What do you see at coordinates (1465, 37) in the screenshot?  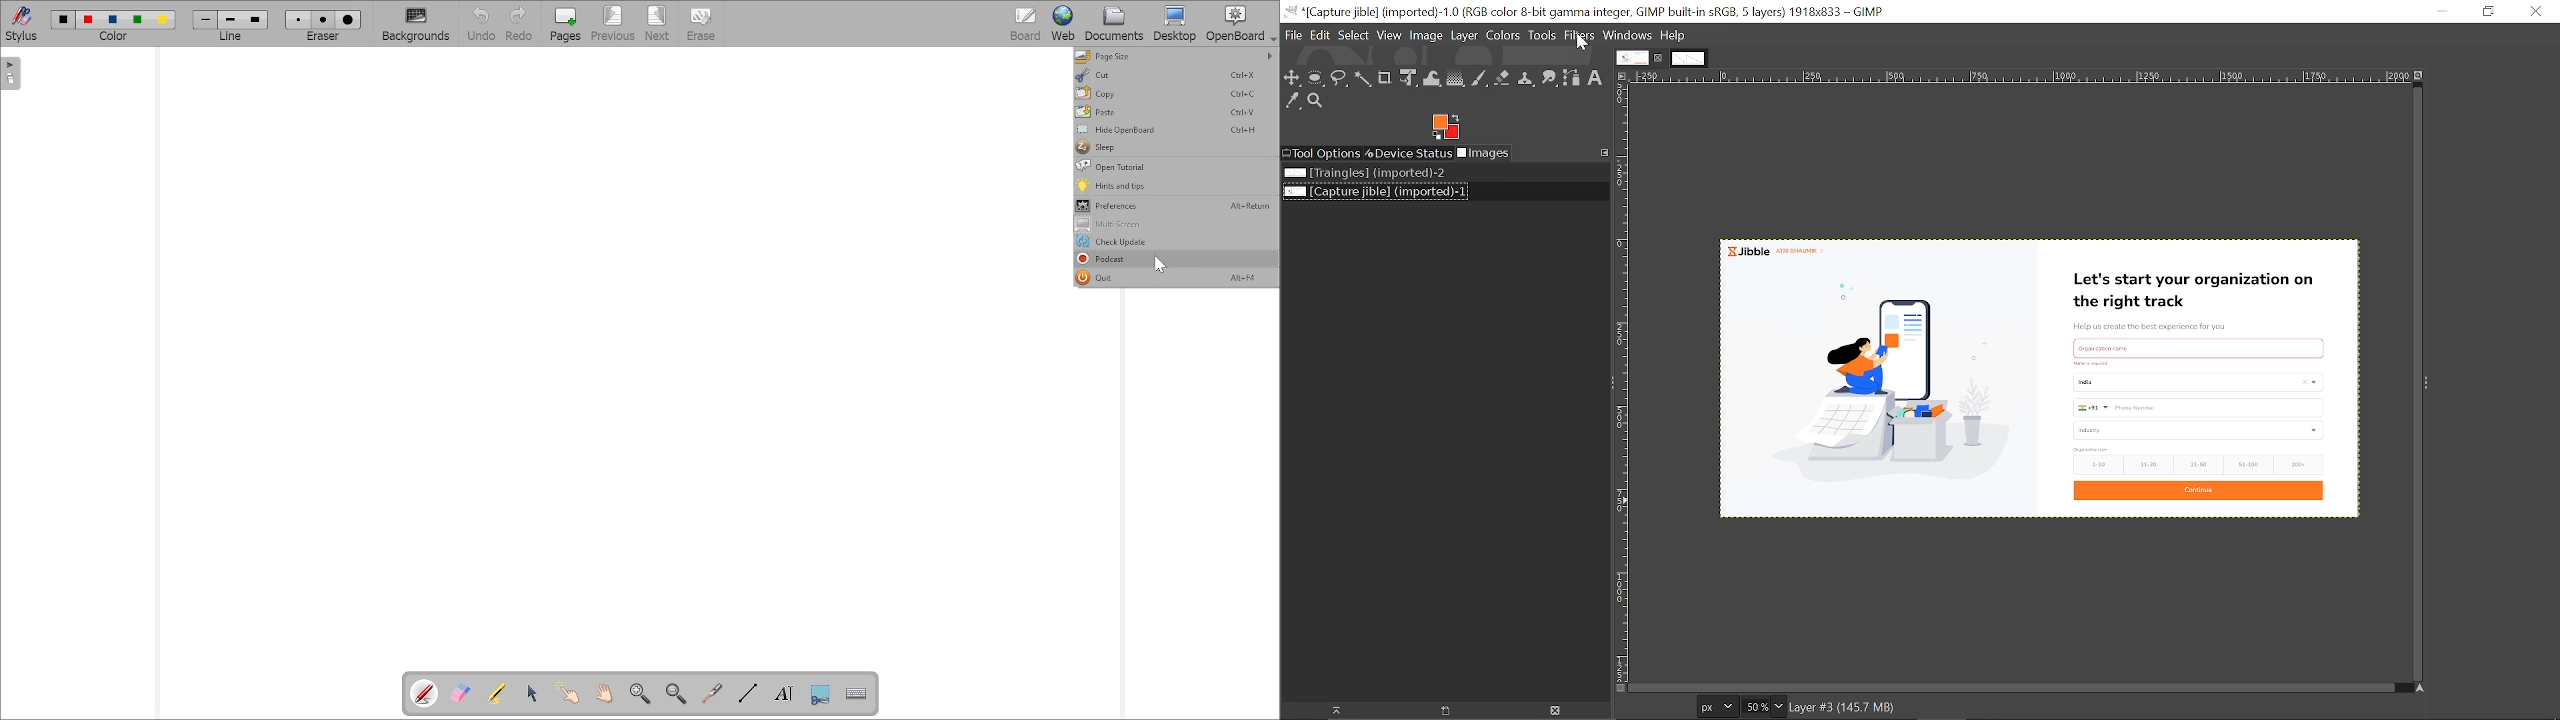 I see `Layer` at bounding box center [1465, 37].